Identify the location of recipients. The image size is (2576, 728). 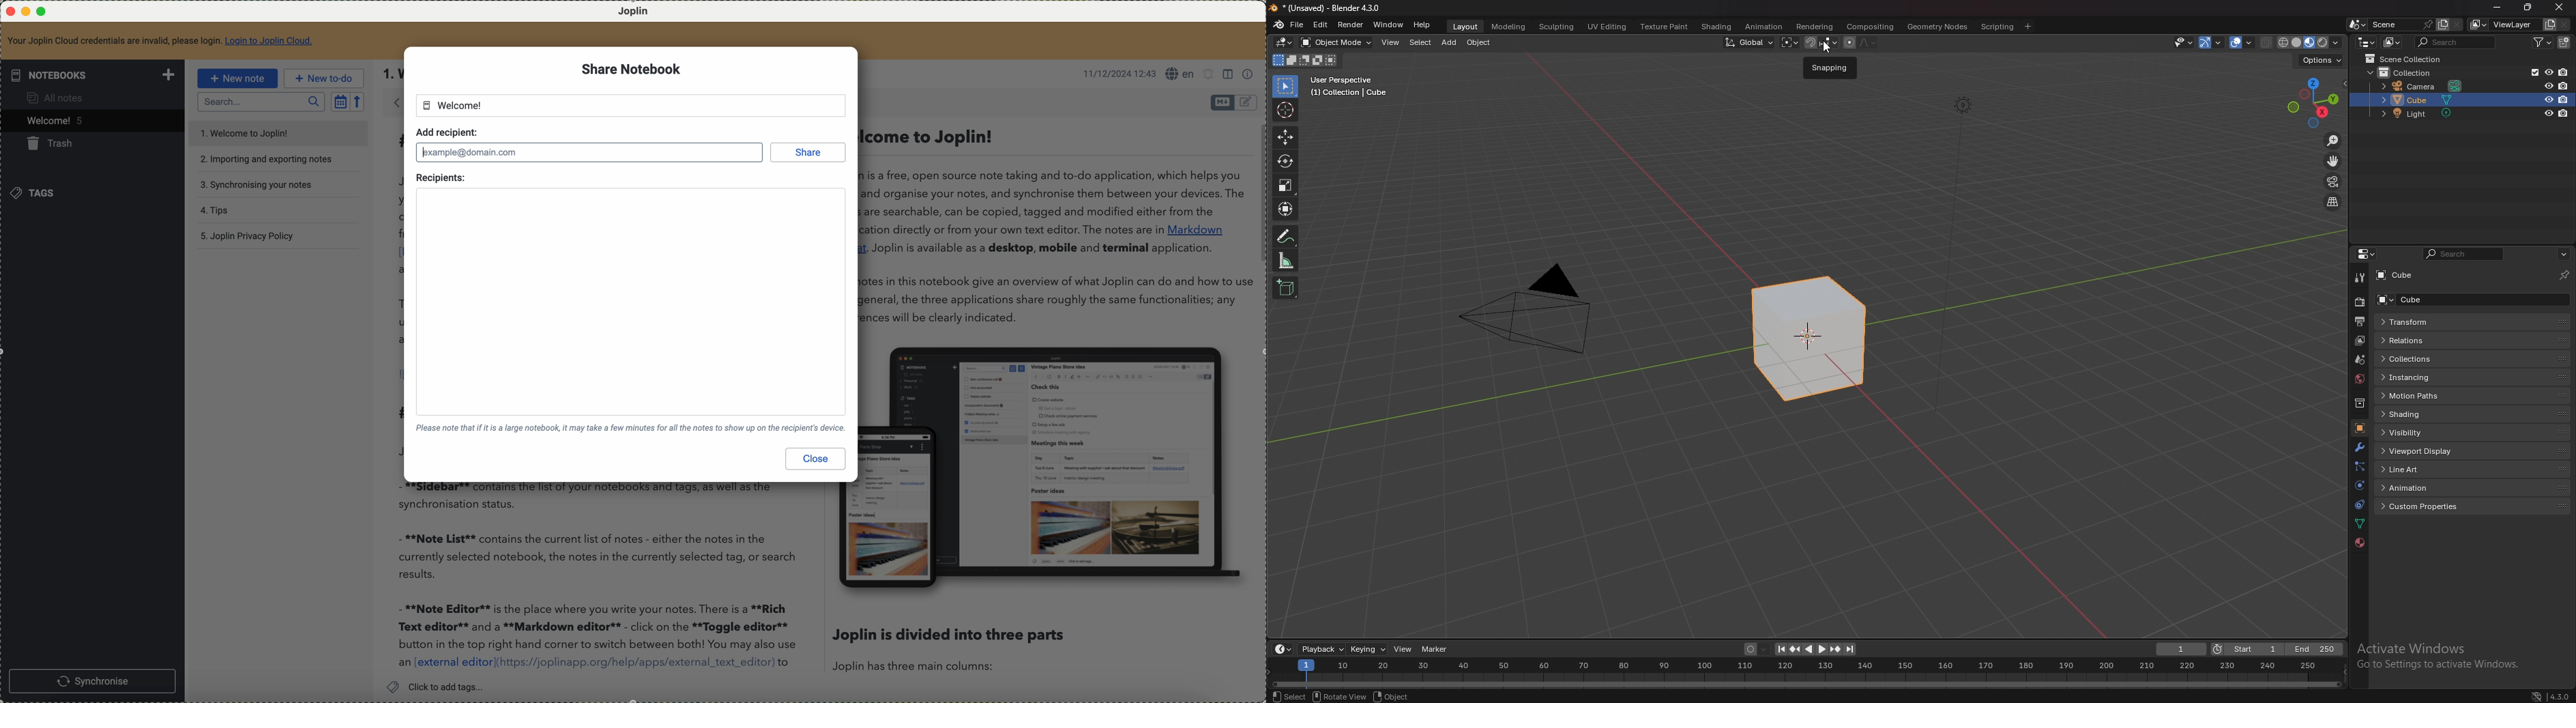
(441, 177).